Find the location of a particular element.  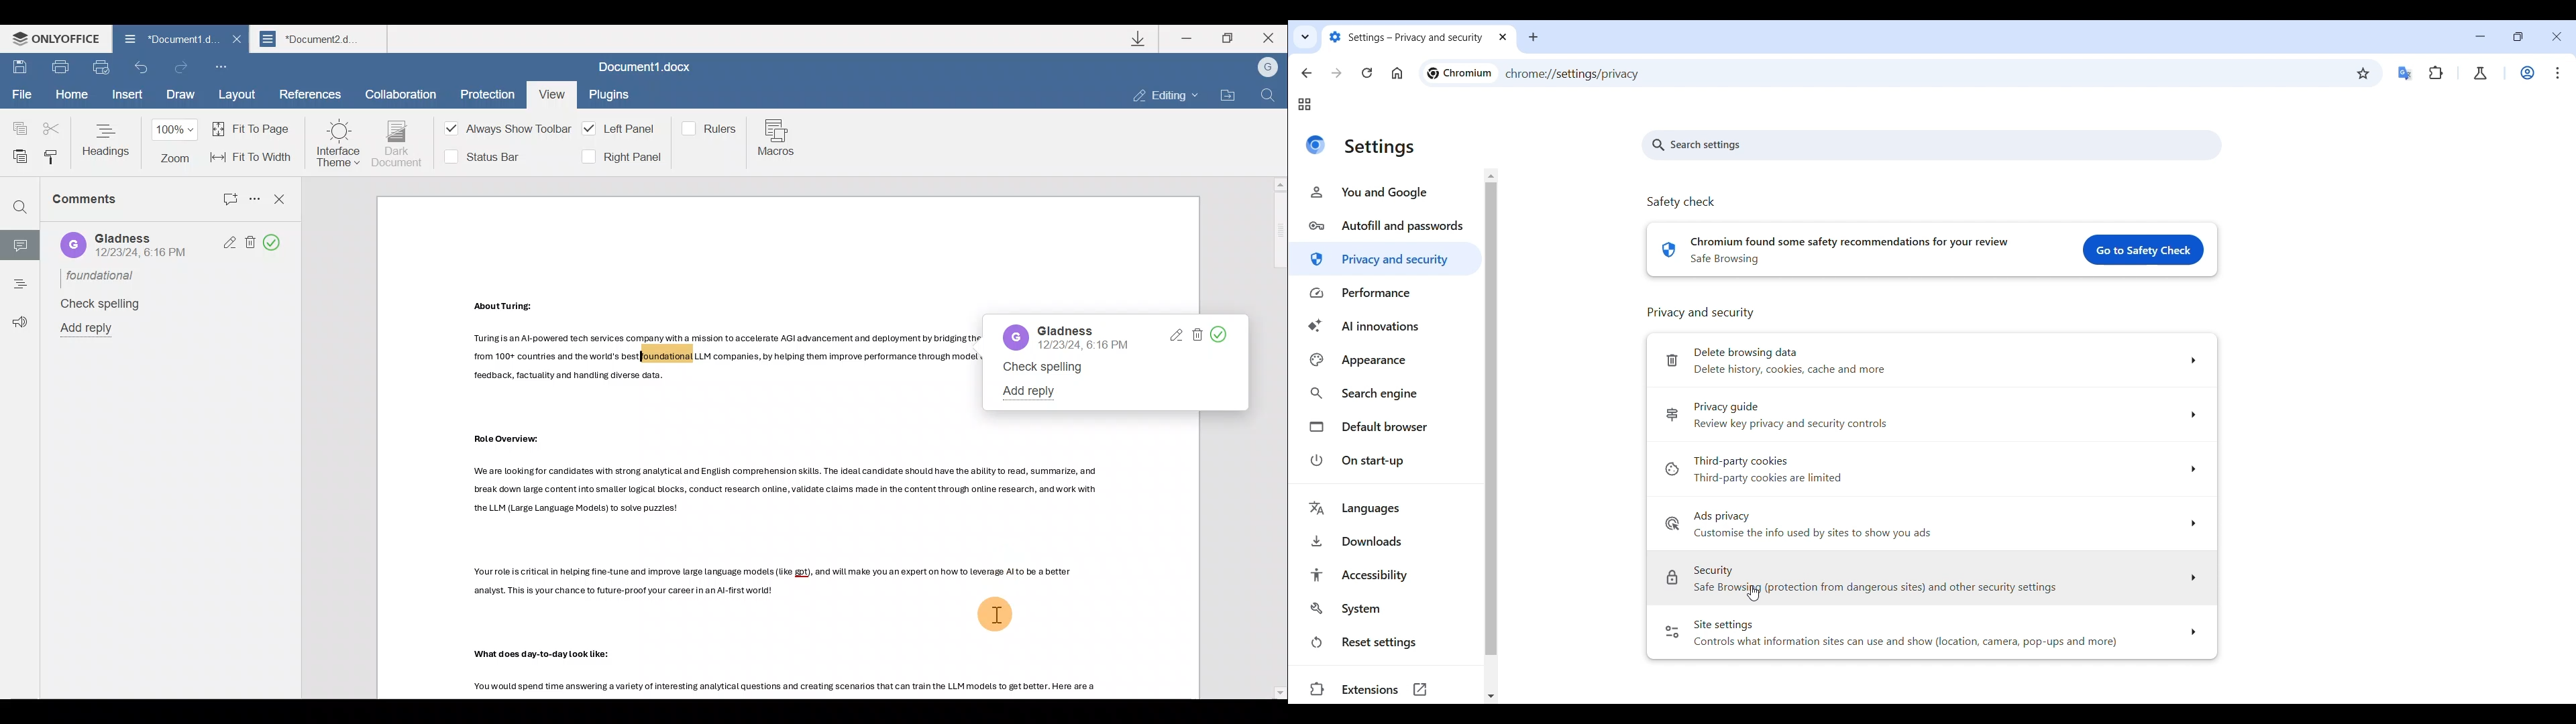

Copy style is located at coordinates (51, 157).